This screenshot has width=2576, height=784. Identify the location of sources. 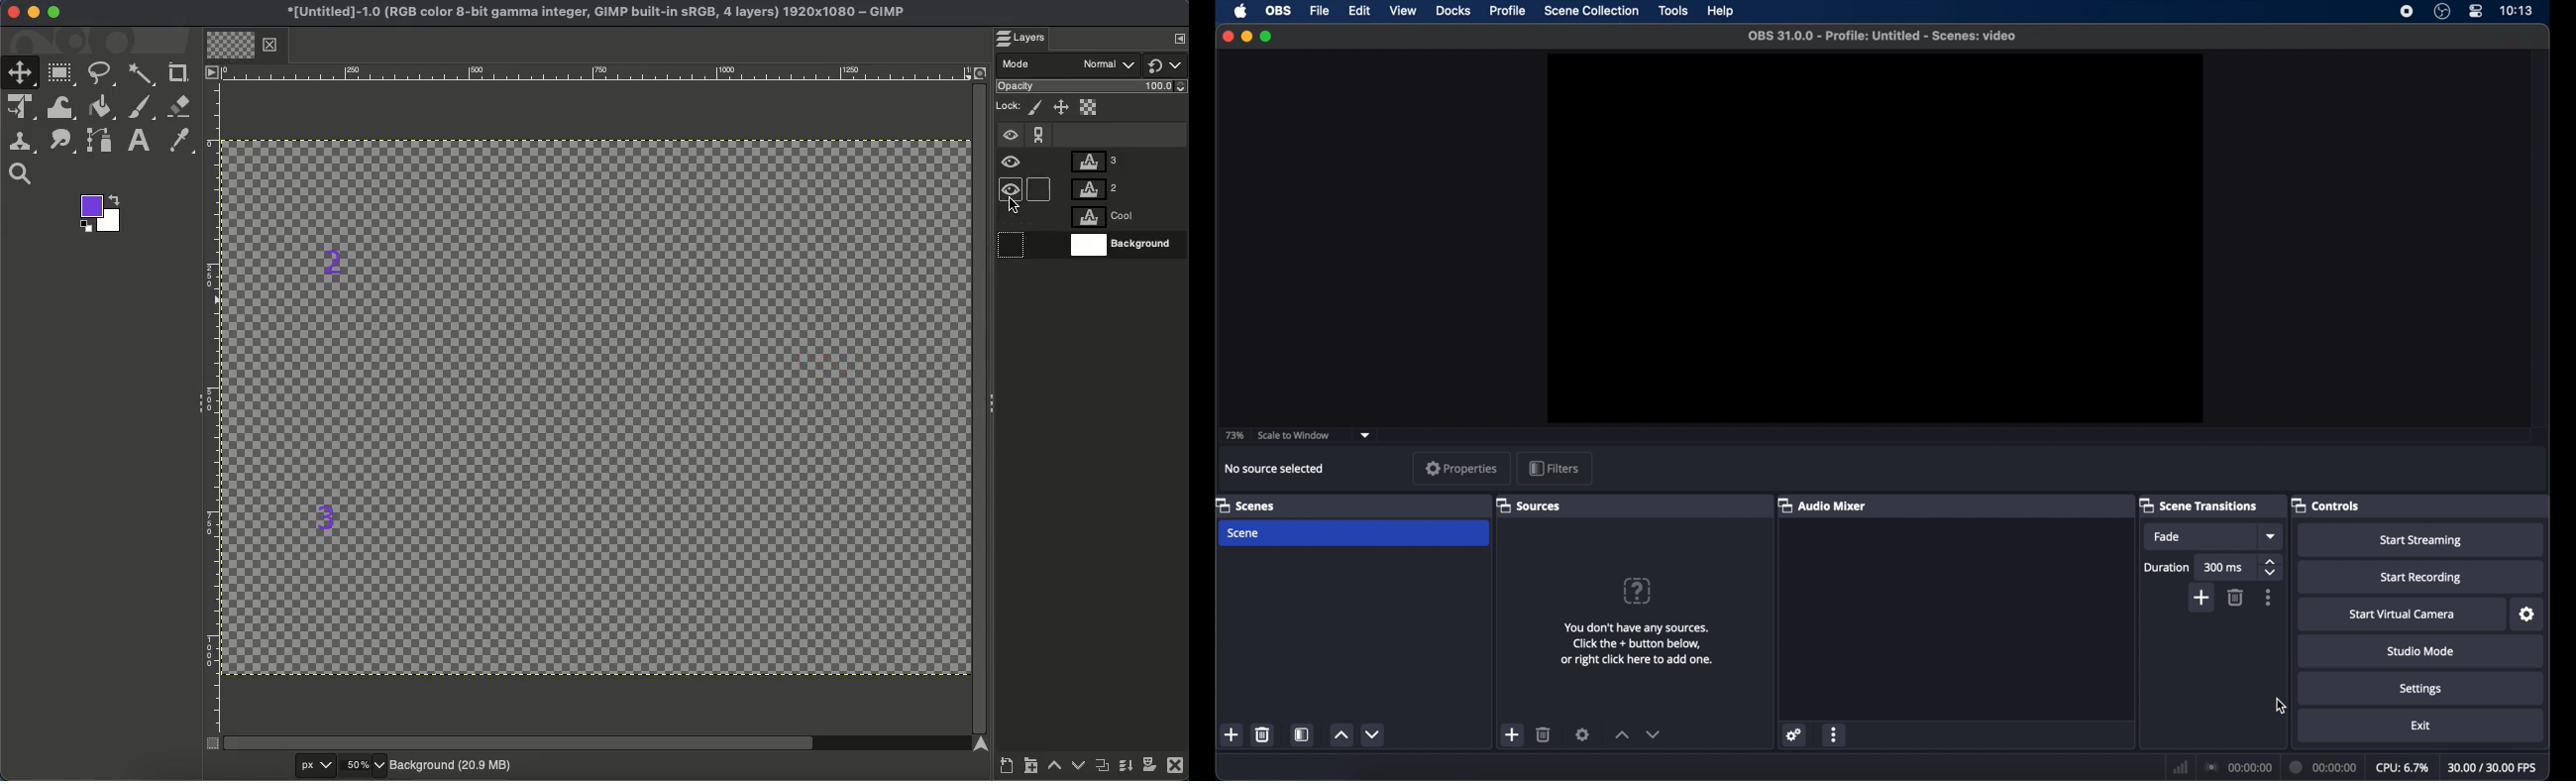
(1531, 506).